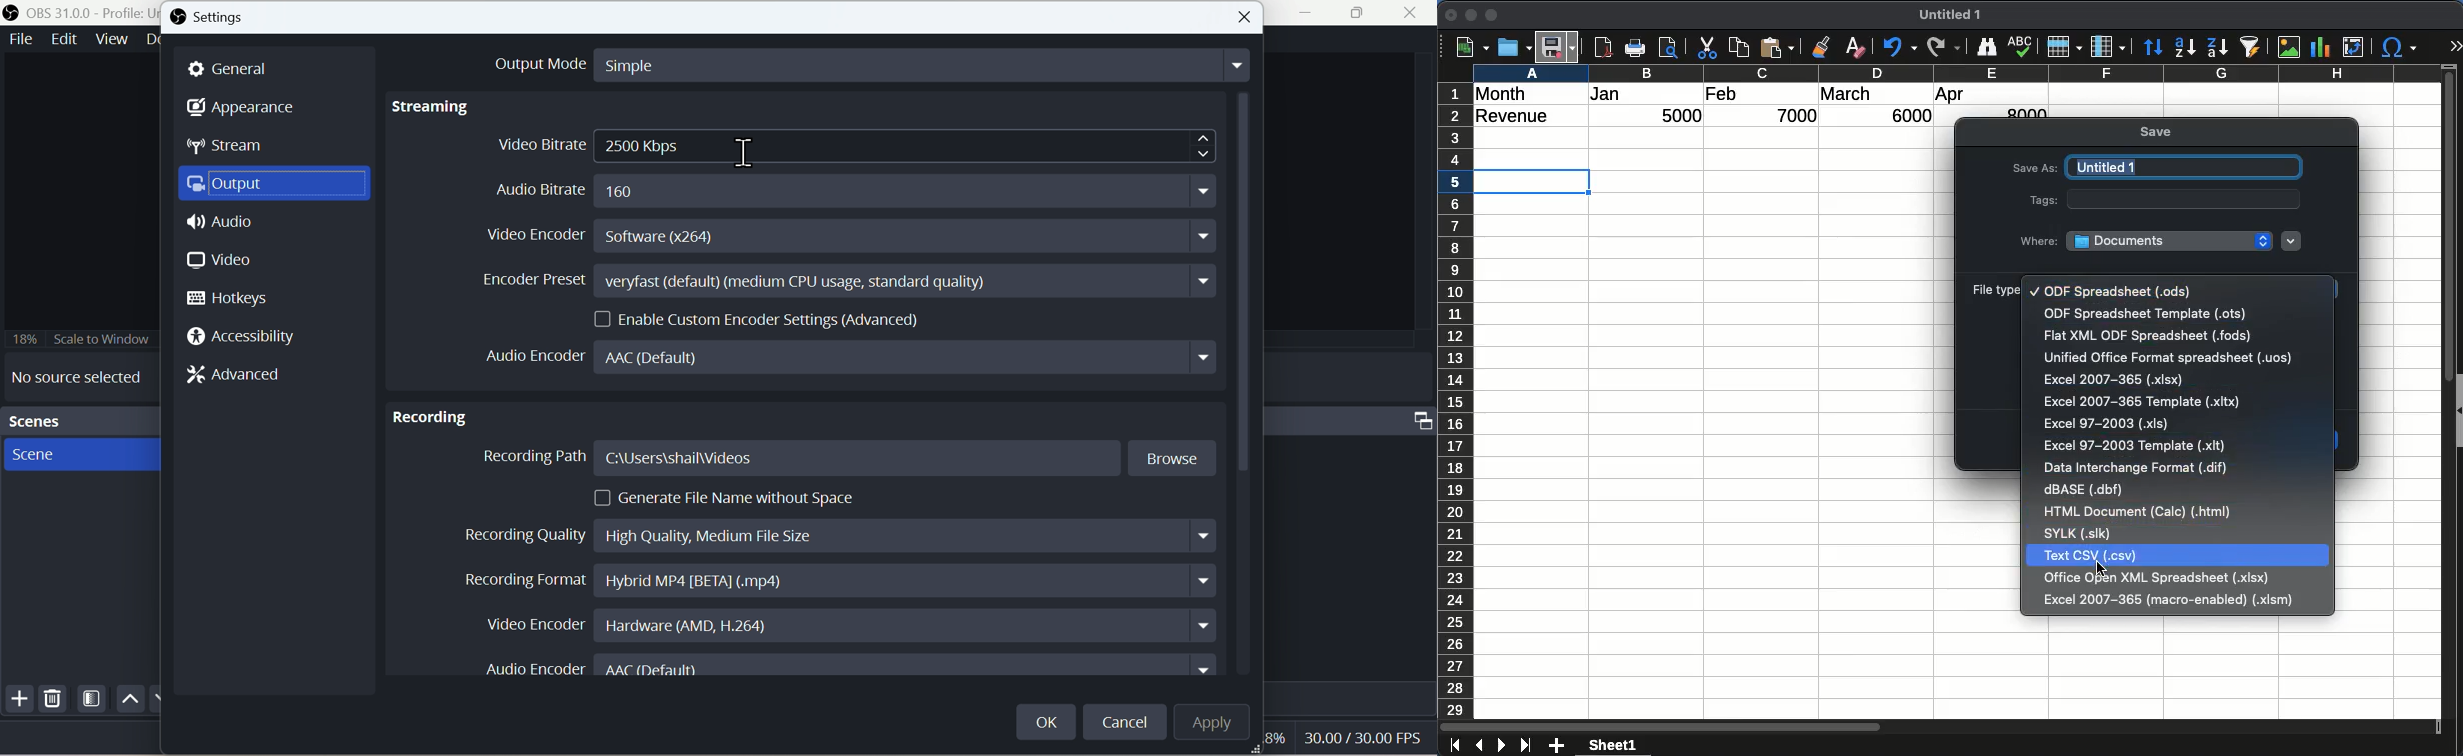  Describe the element at coordinates (53, 702) in the screenshot. I see `Delete` at that location.